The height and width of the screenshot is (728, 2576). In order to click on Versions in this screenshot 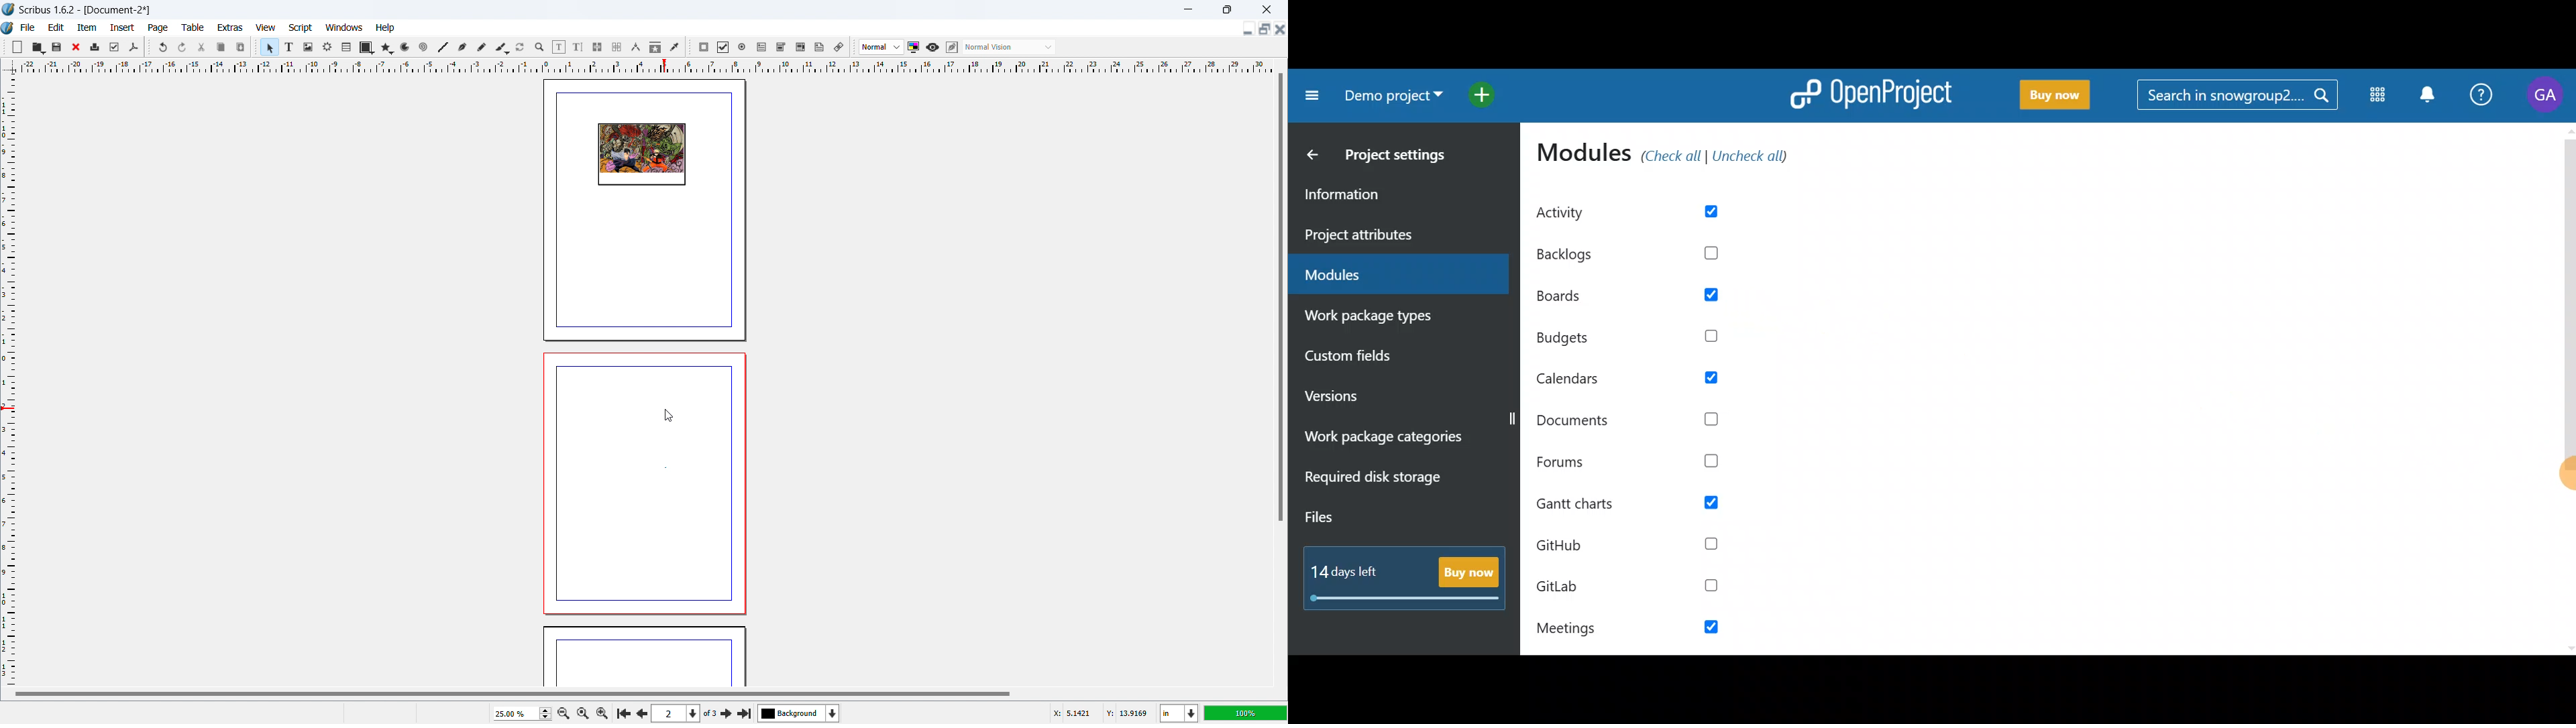, I will do `click(1357, 398)`.